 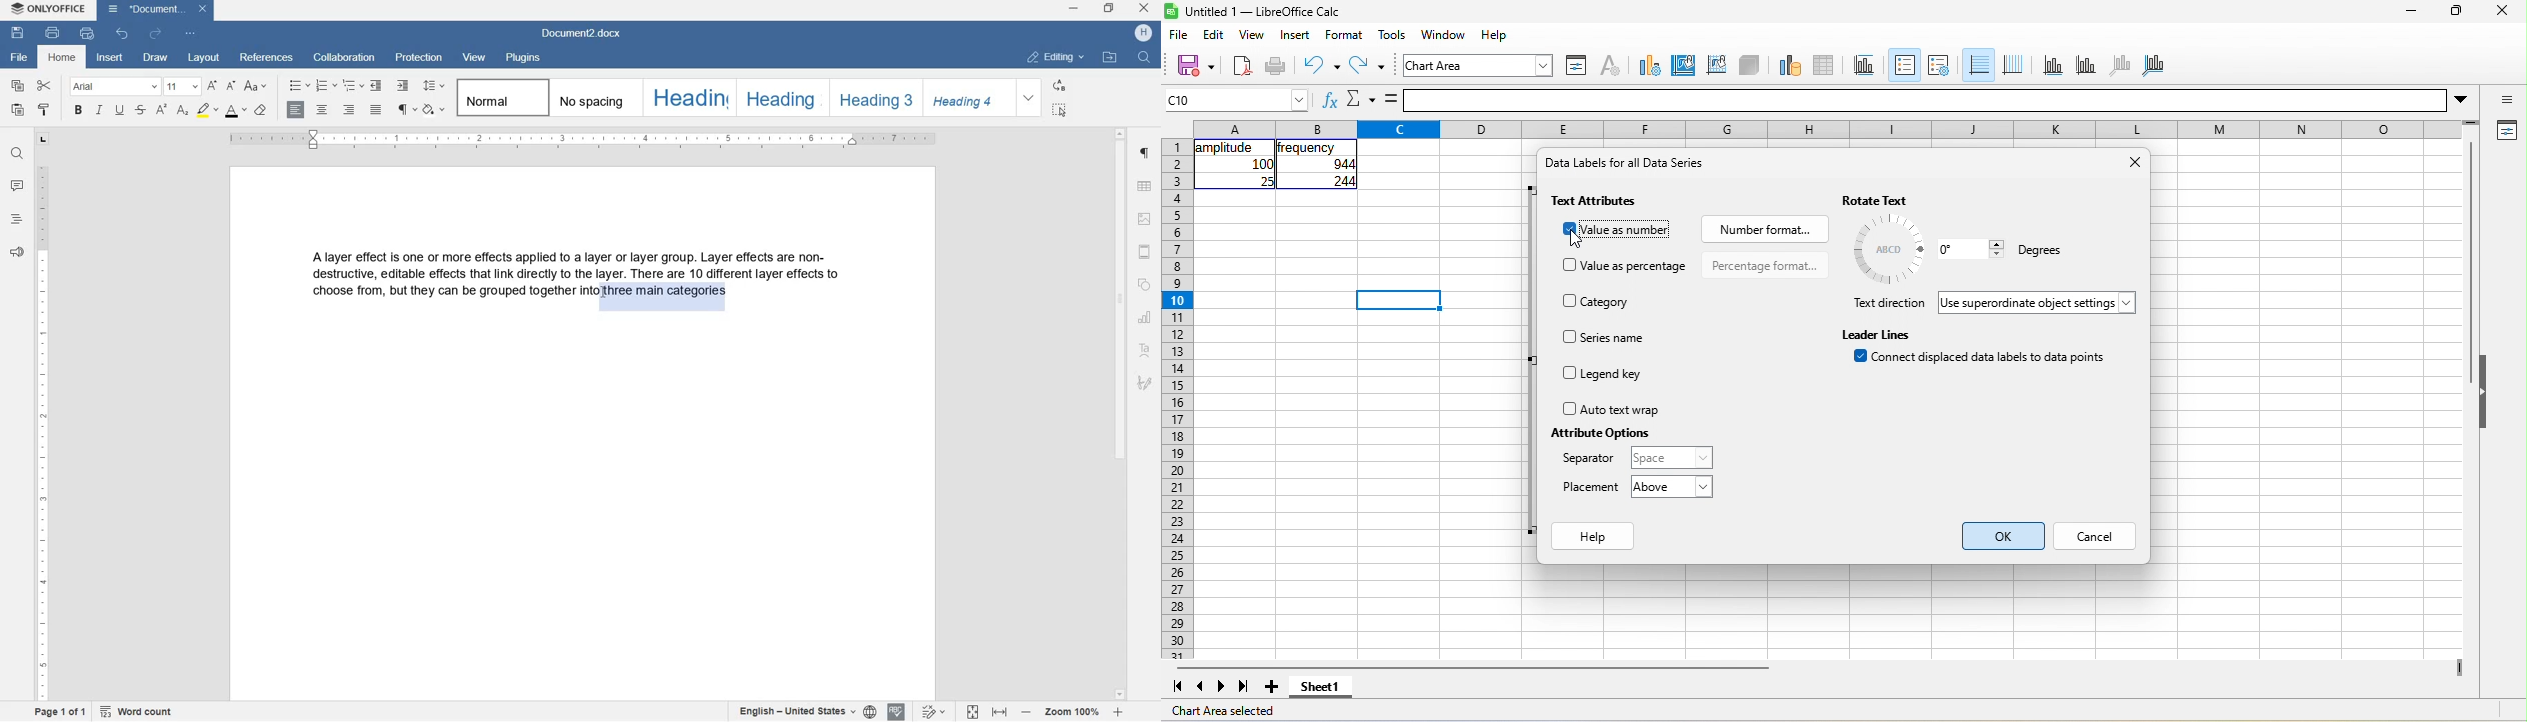 What do you see at coordinates (1262, 164) in the screenshot?
I see `100` at bounding box center [1262, 164].